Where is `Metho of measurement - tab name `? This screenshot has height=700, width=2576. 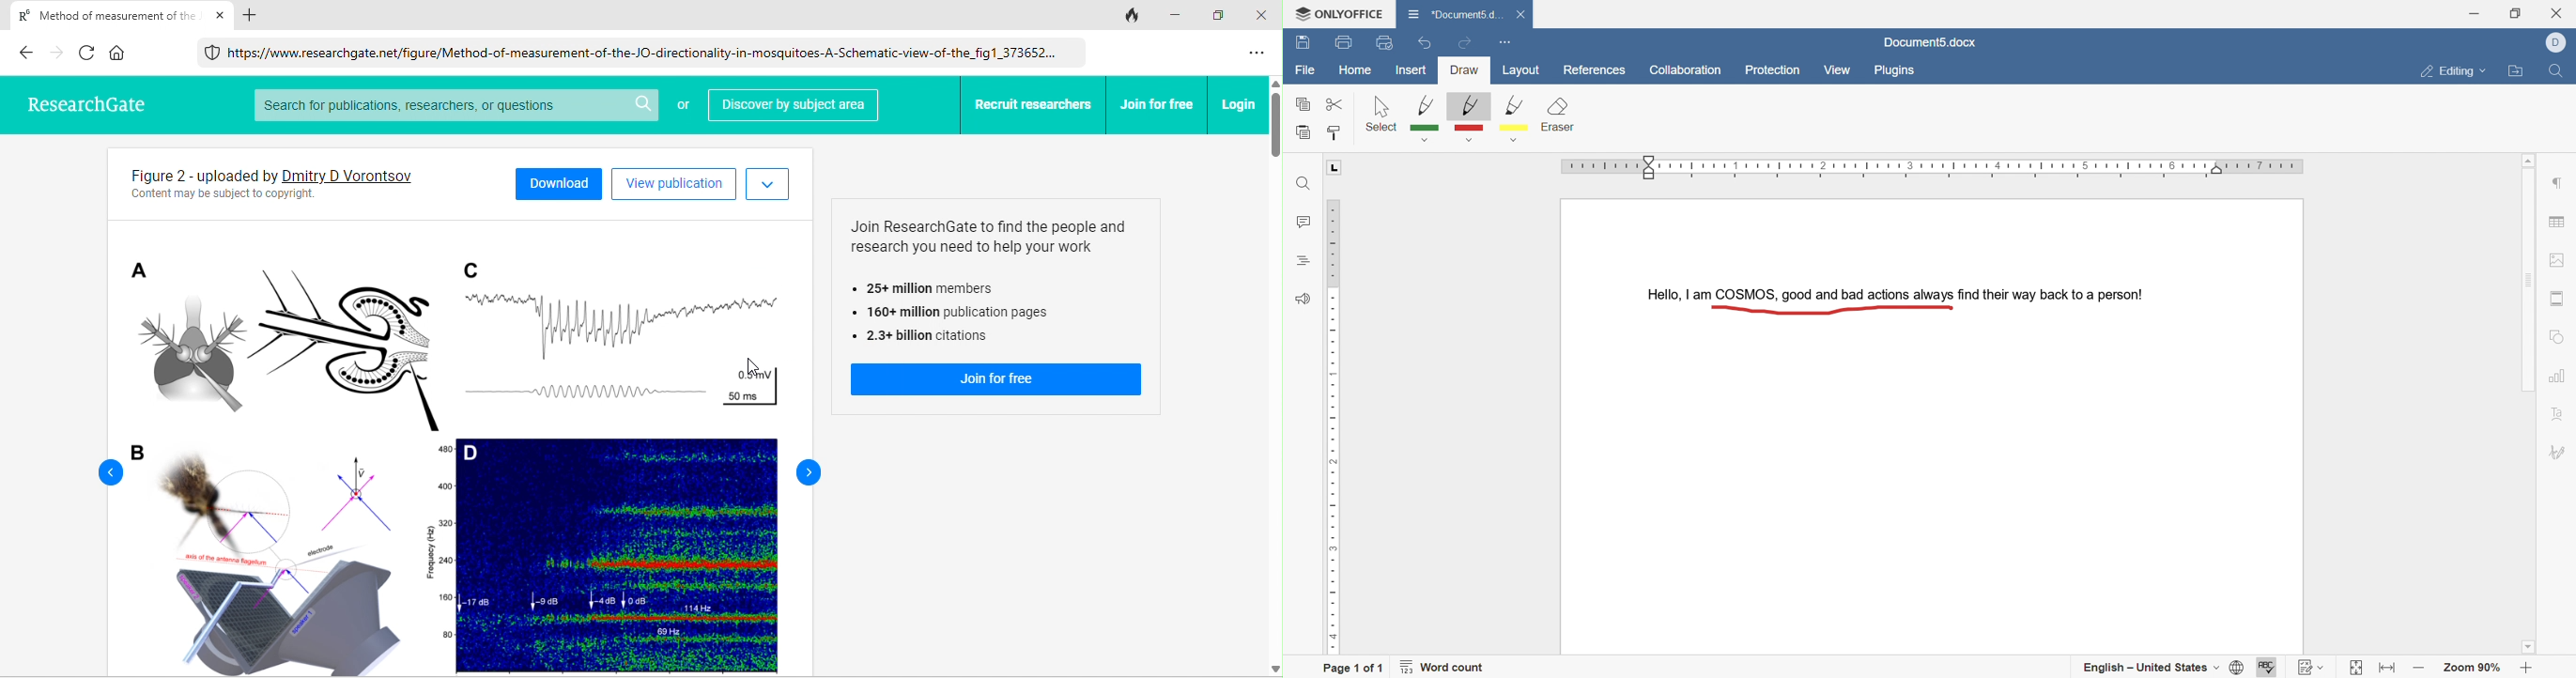 Metho of measurement - tab name  is located at coordinates (102, 14).